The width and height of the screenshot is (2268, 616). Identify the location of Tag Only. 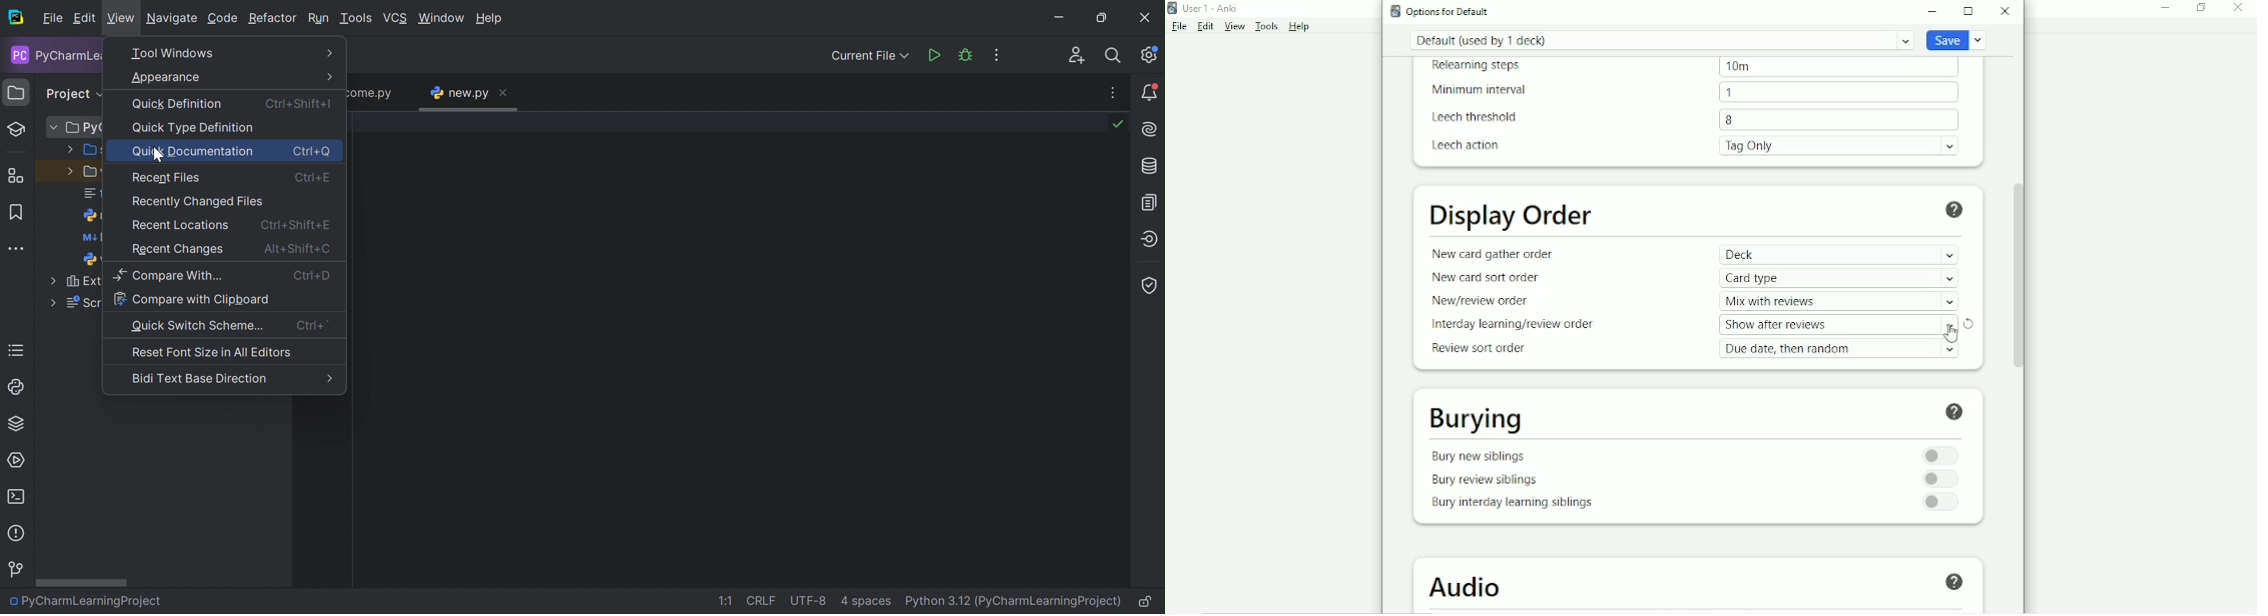
(1839, 146).